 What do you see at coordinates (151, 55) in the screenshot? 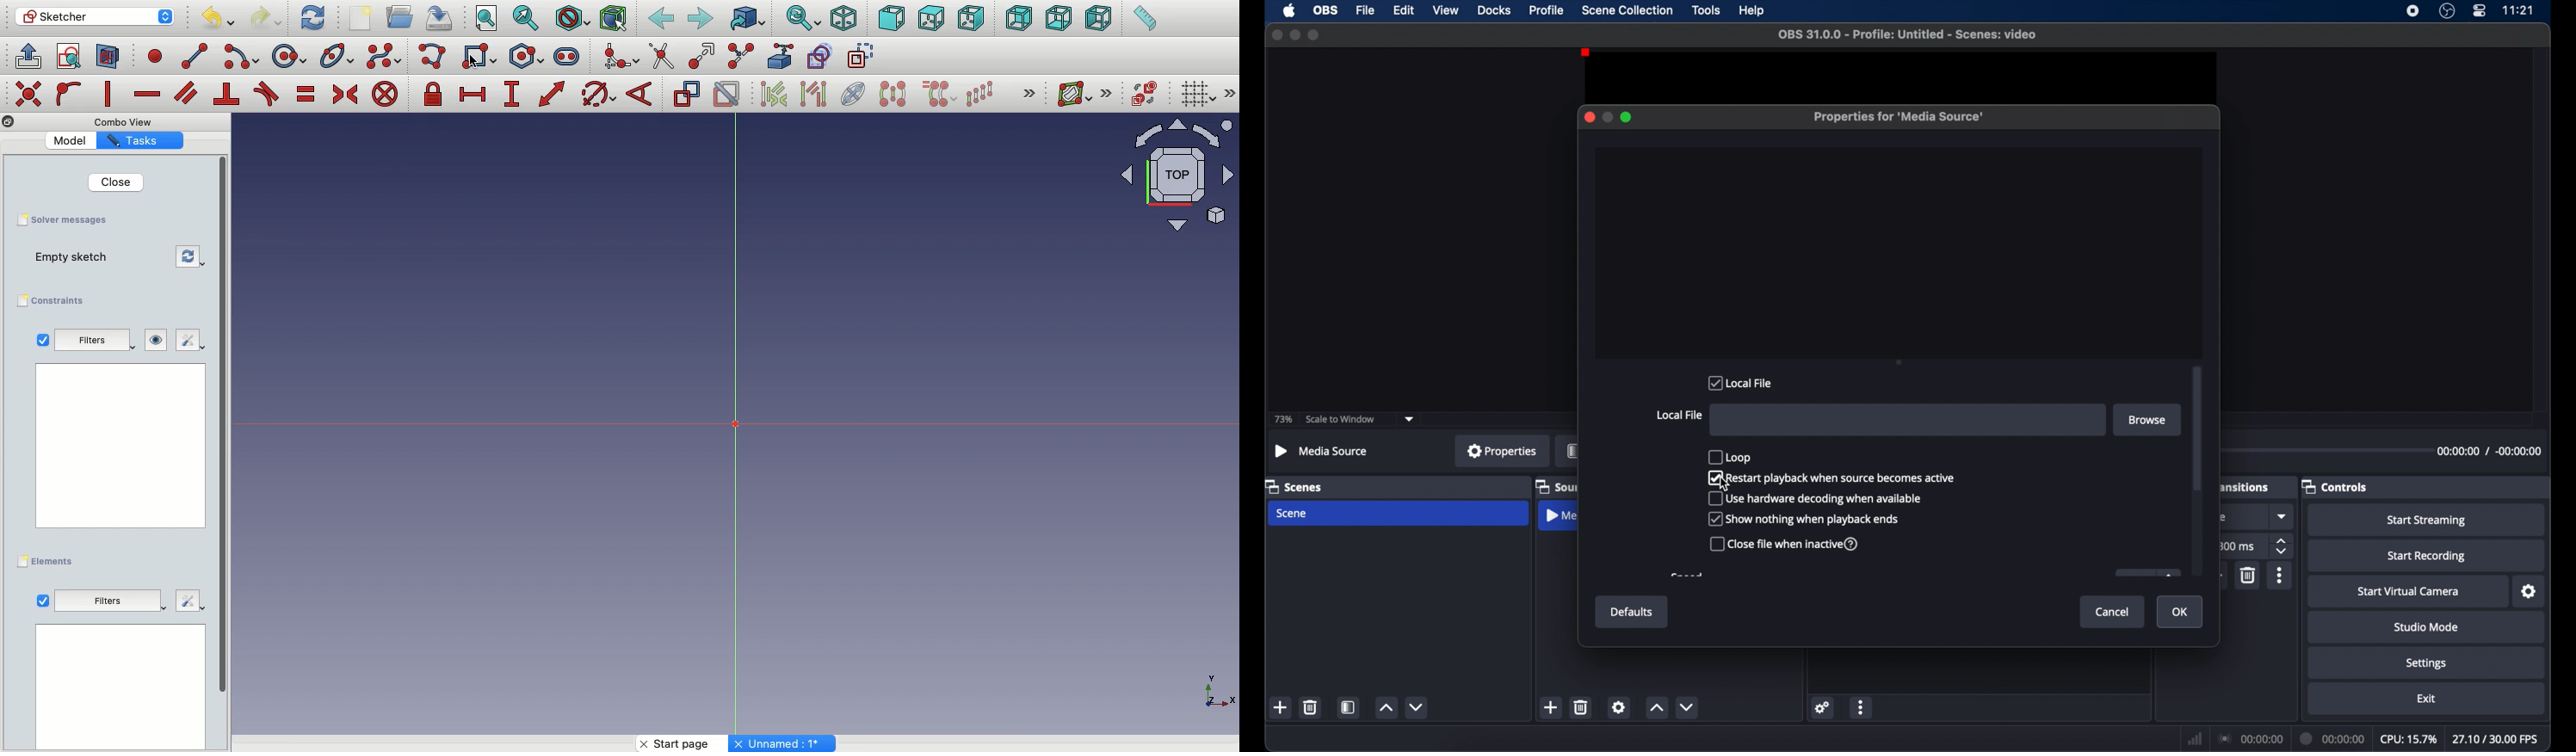
I see `point` at bounding box center [151, 55].